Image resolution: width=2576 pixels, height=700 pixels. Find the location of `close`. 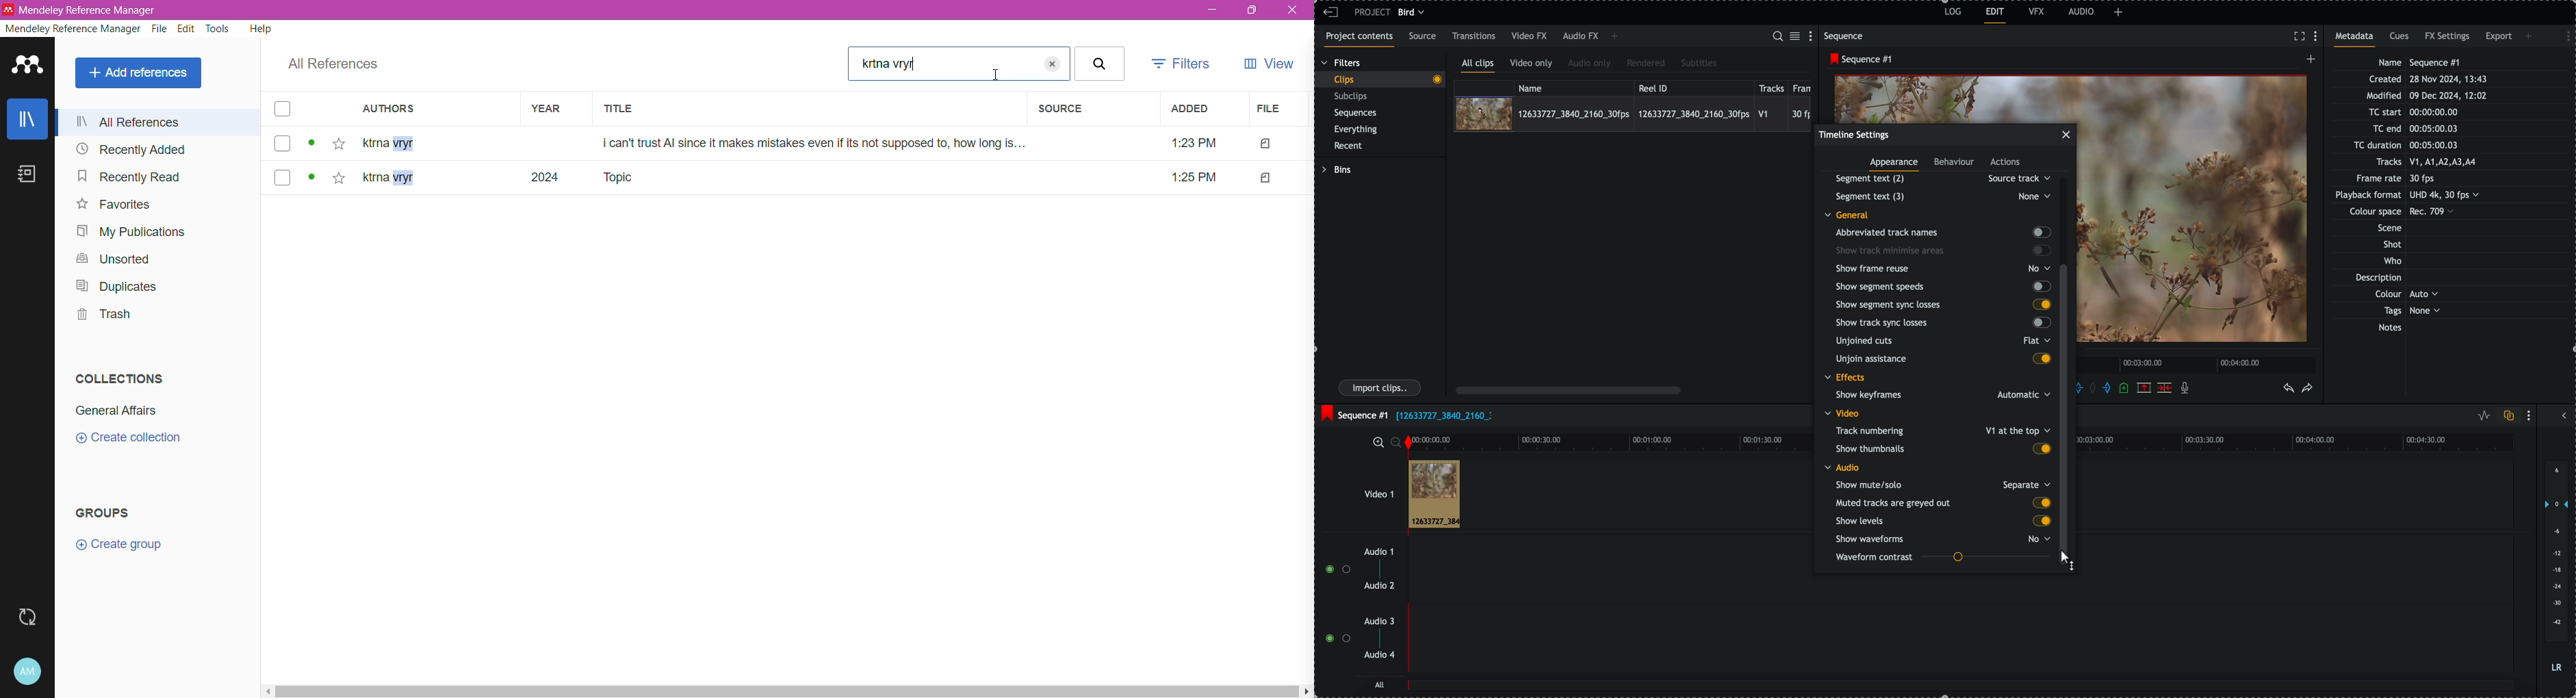

close is located at coordinates (1053, 65).